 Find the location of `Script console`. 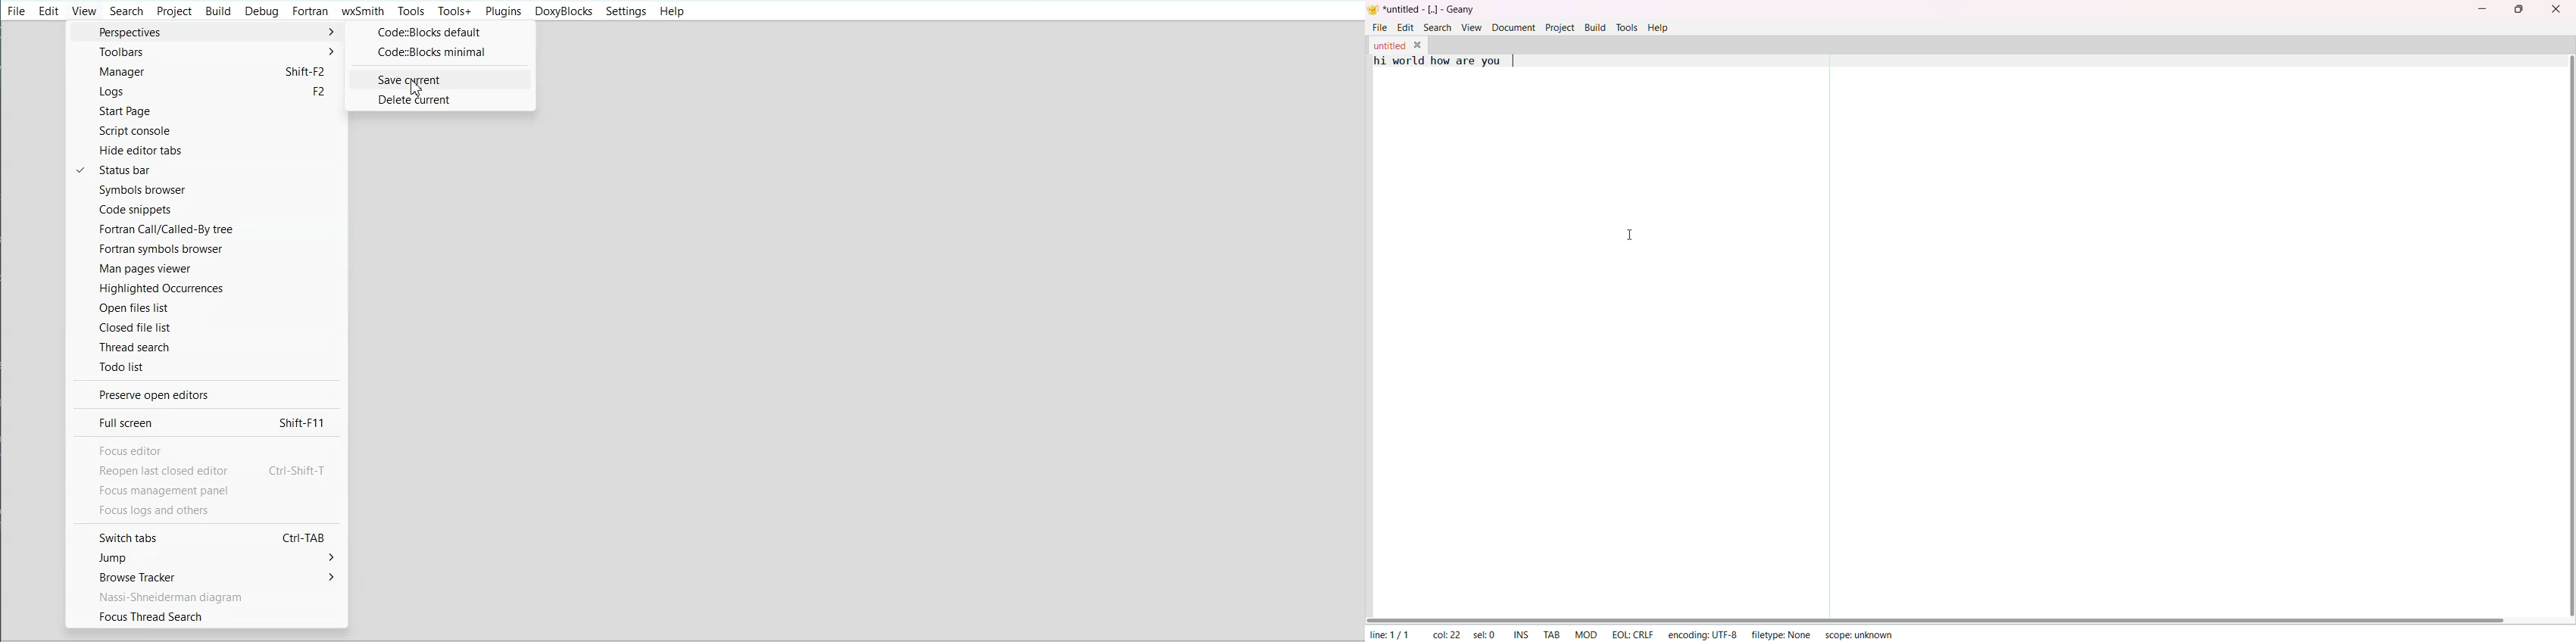

Script console is located at coordinates (210, 130).